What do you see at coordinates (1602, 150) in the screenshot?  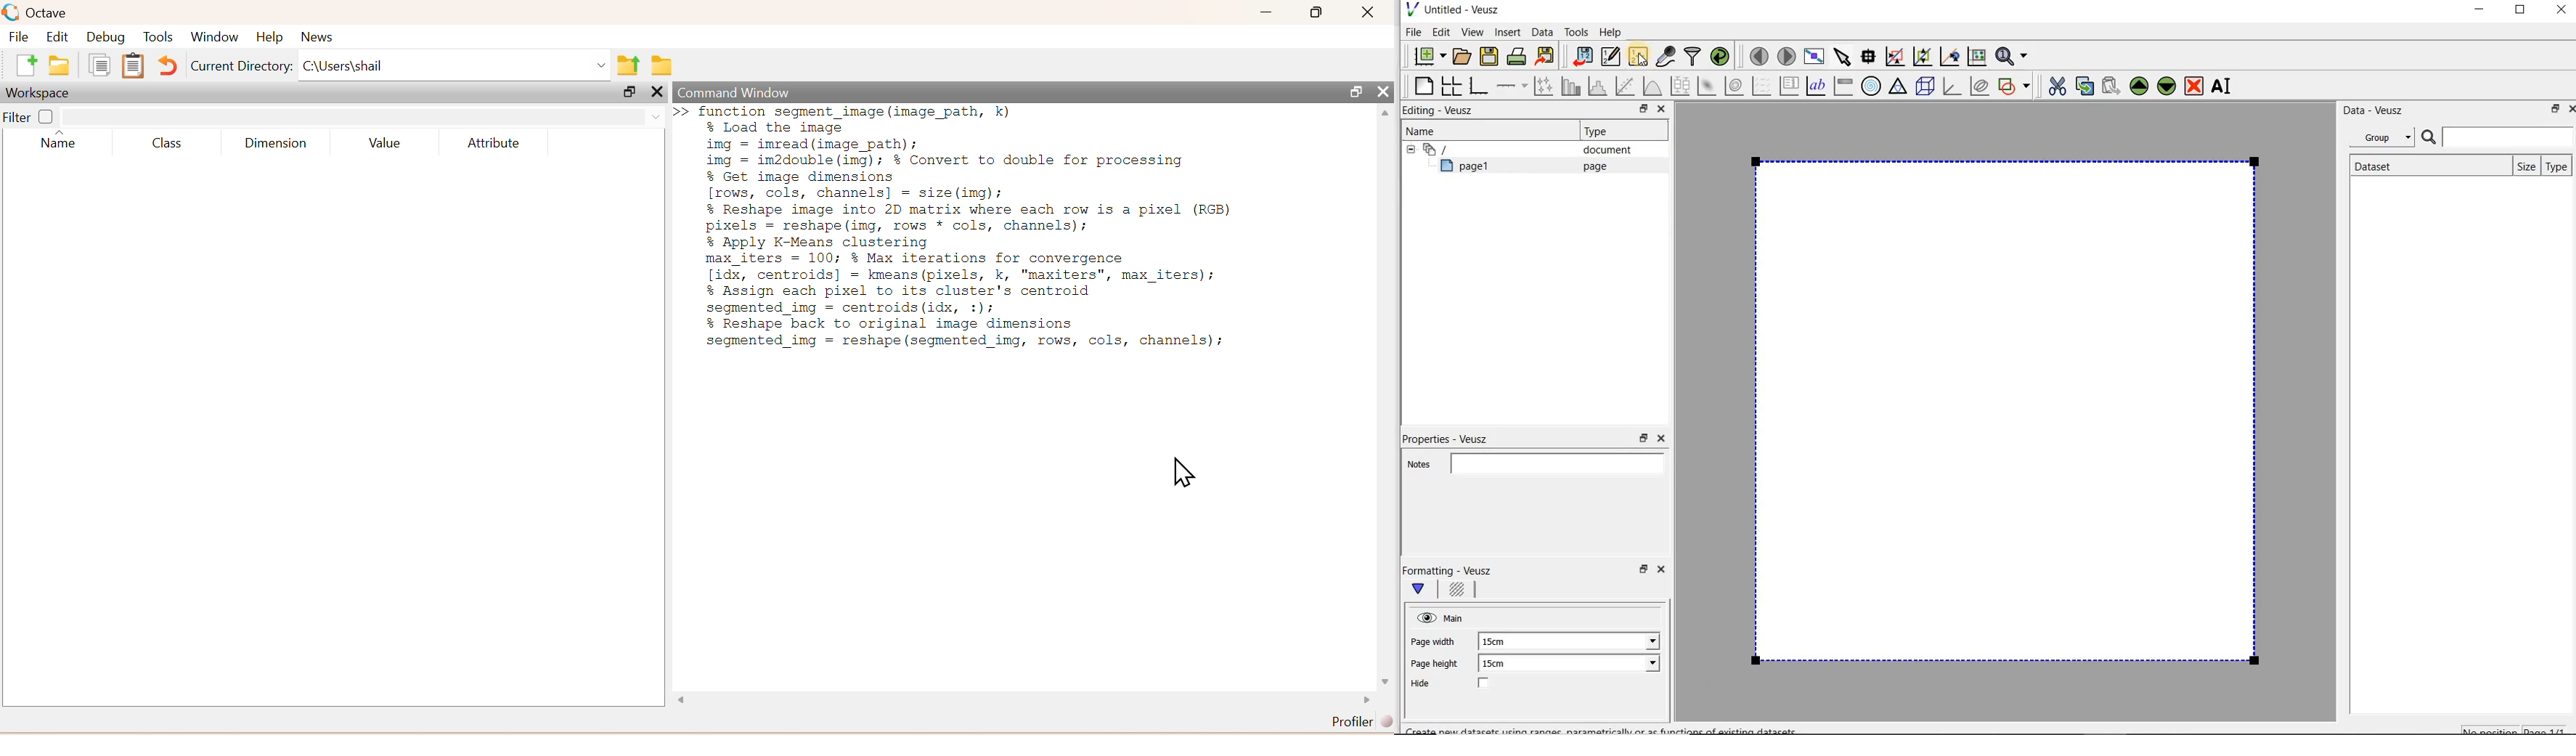 I see `document` at bounding box center [1602, 150].